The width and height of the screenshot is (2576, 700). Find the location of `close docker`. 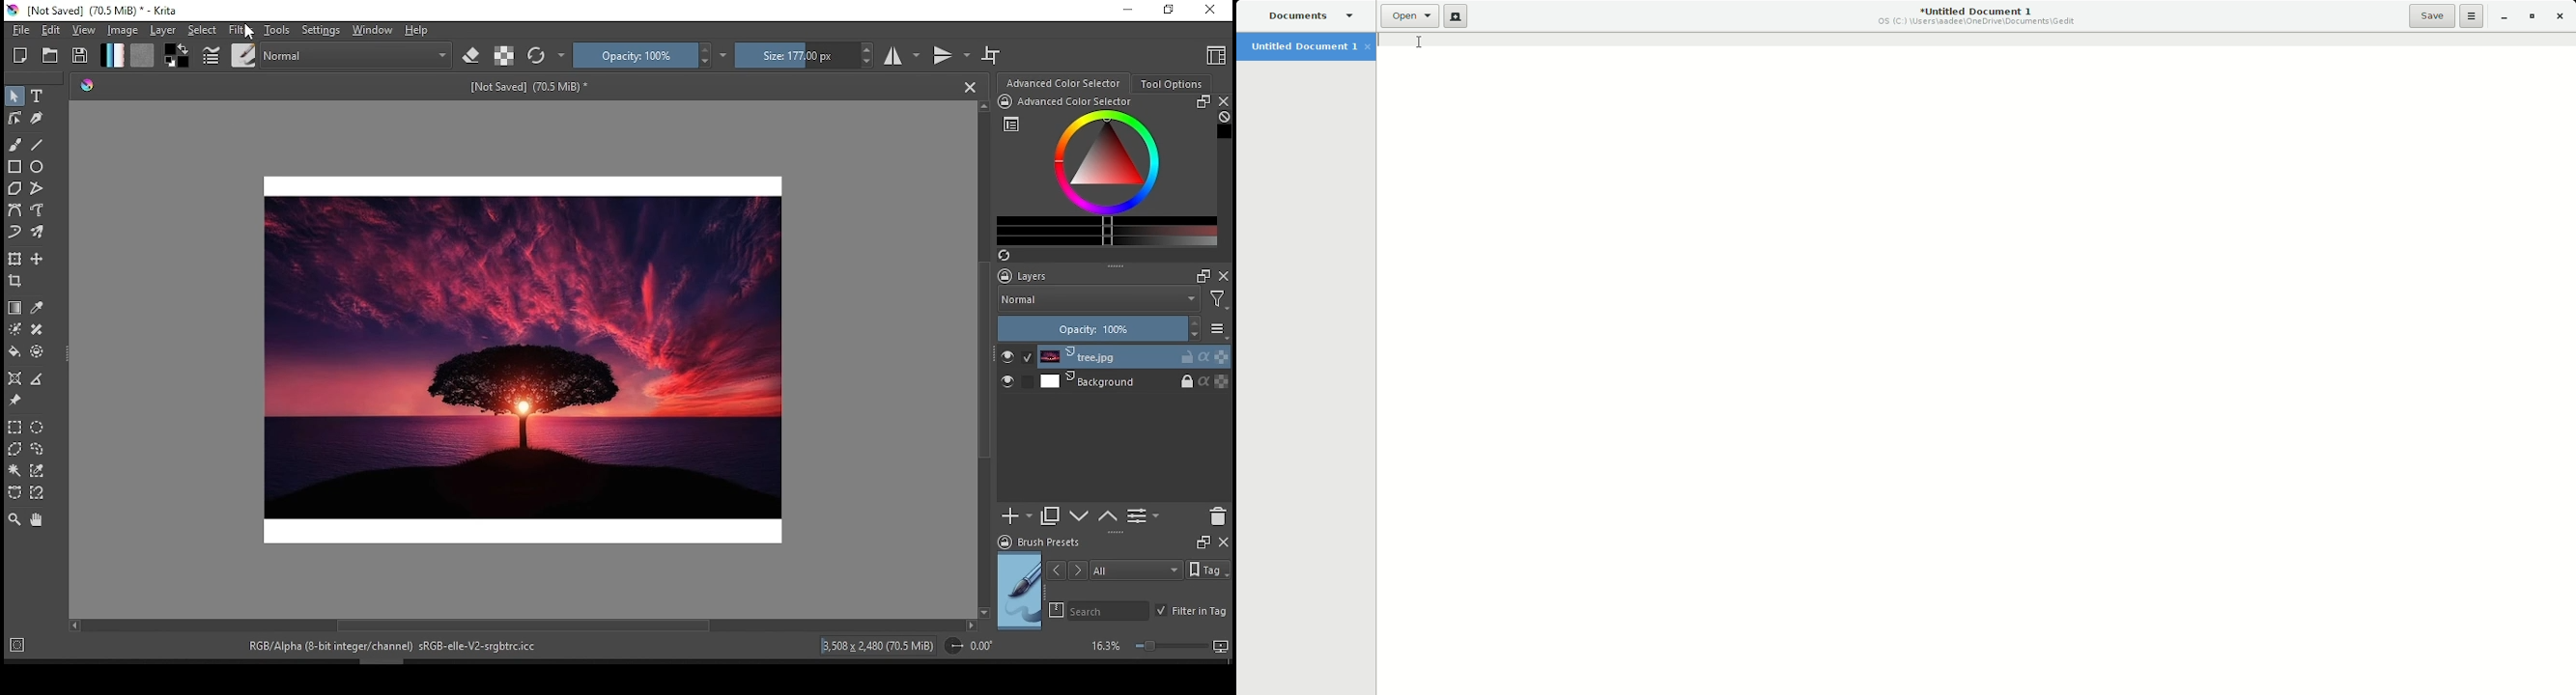

close docker is located at coordinates (1224, 99).